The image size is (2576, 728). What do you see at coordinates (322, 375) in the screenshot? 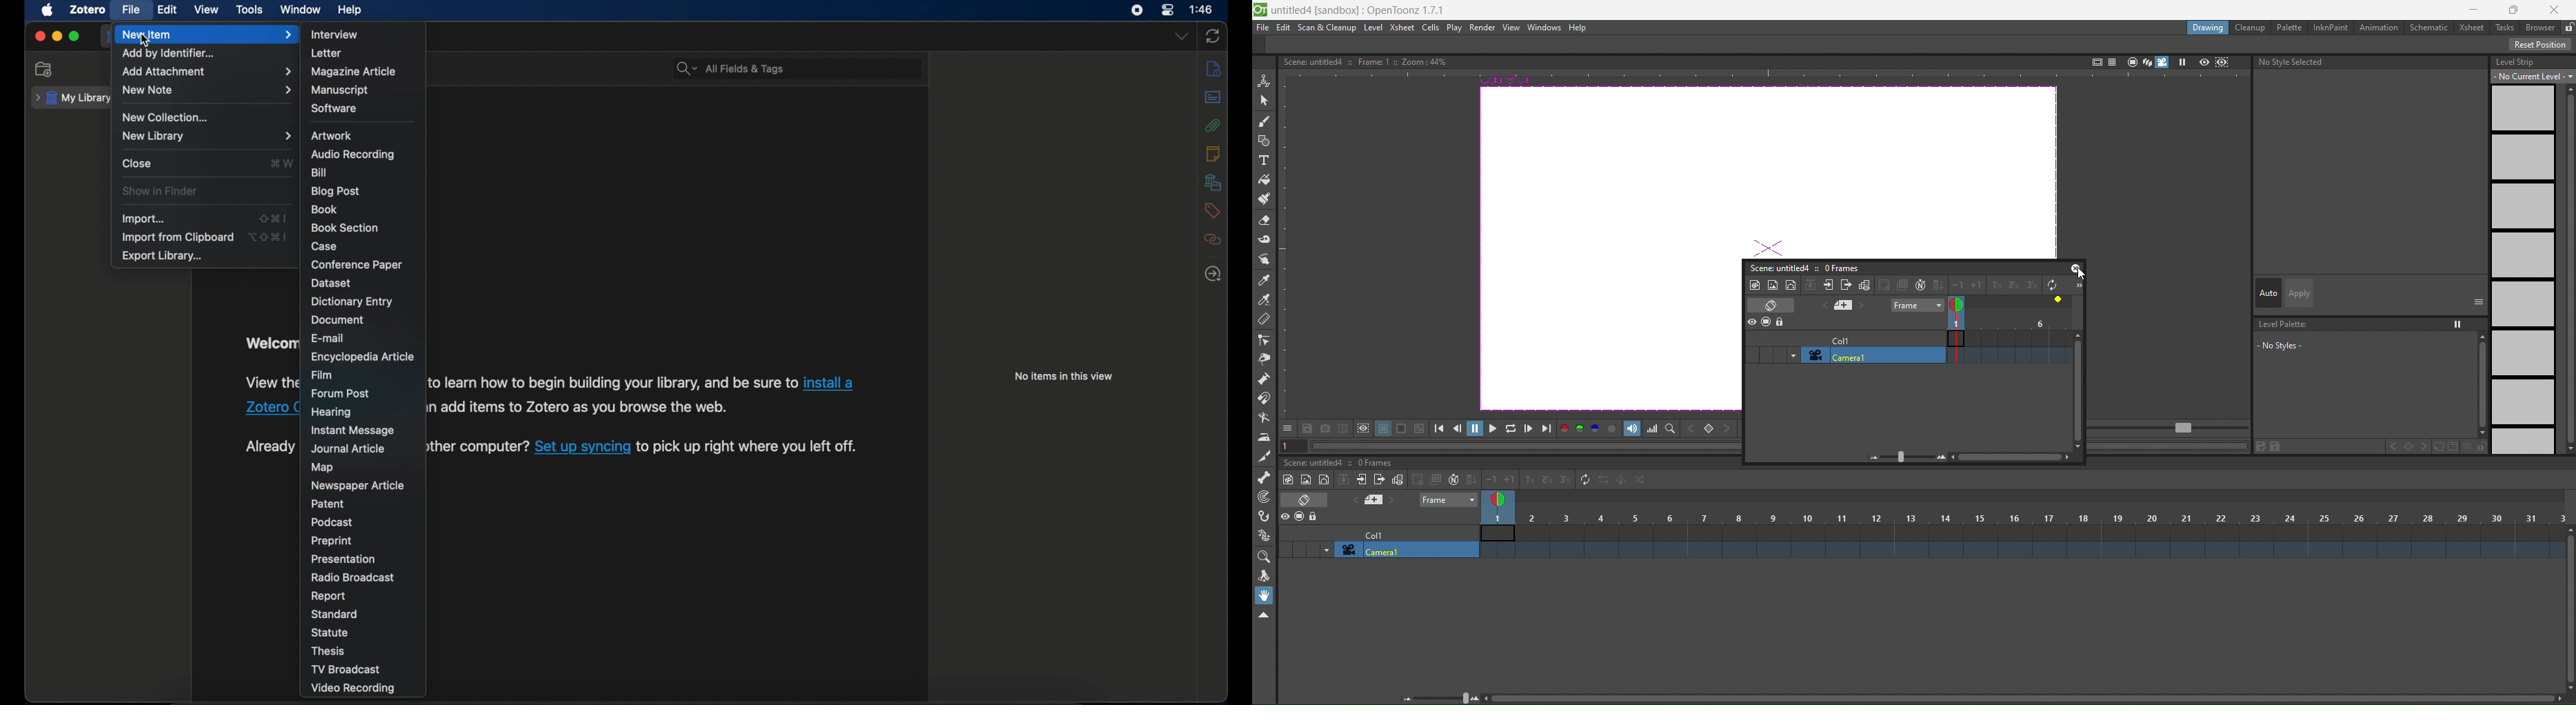
I see `film` at bounding box center [322, 375].